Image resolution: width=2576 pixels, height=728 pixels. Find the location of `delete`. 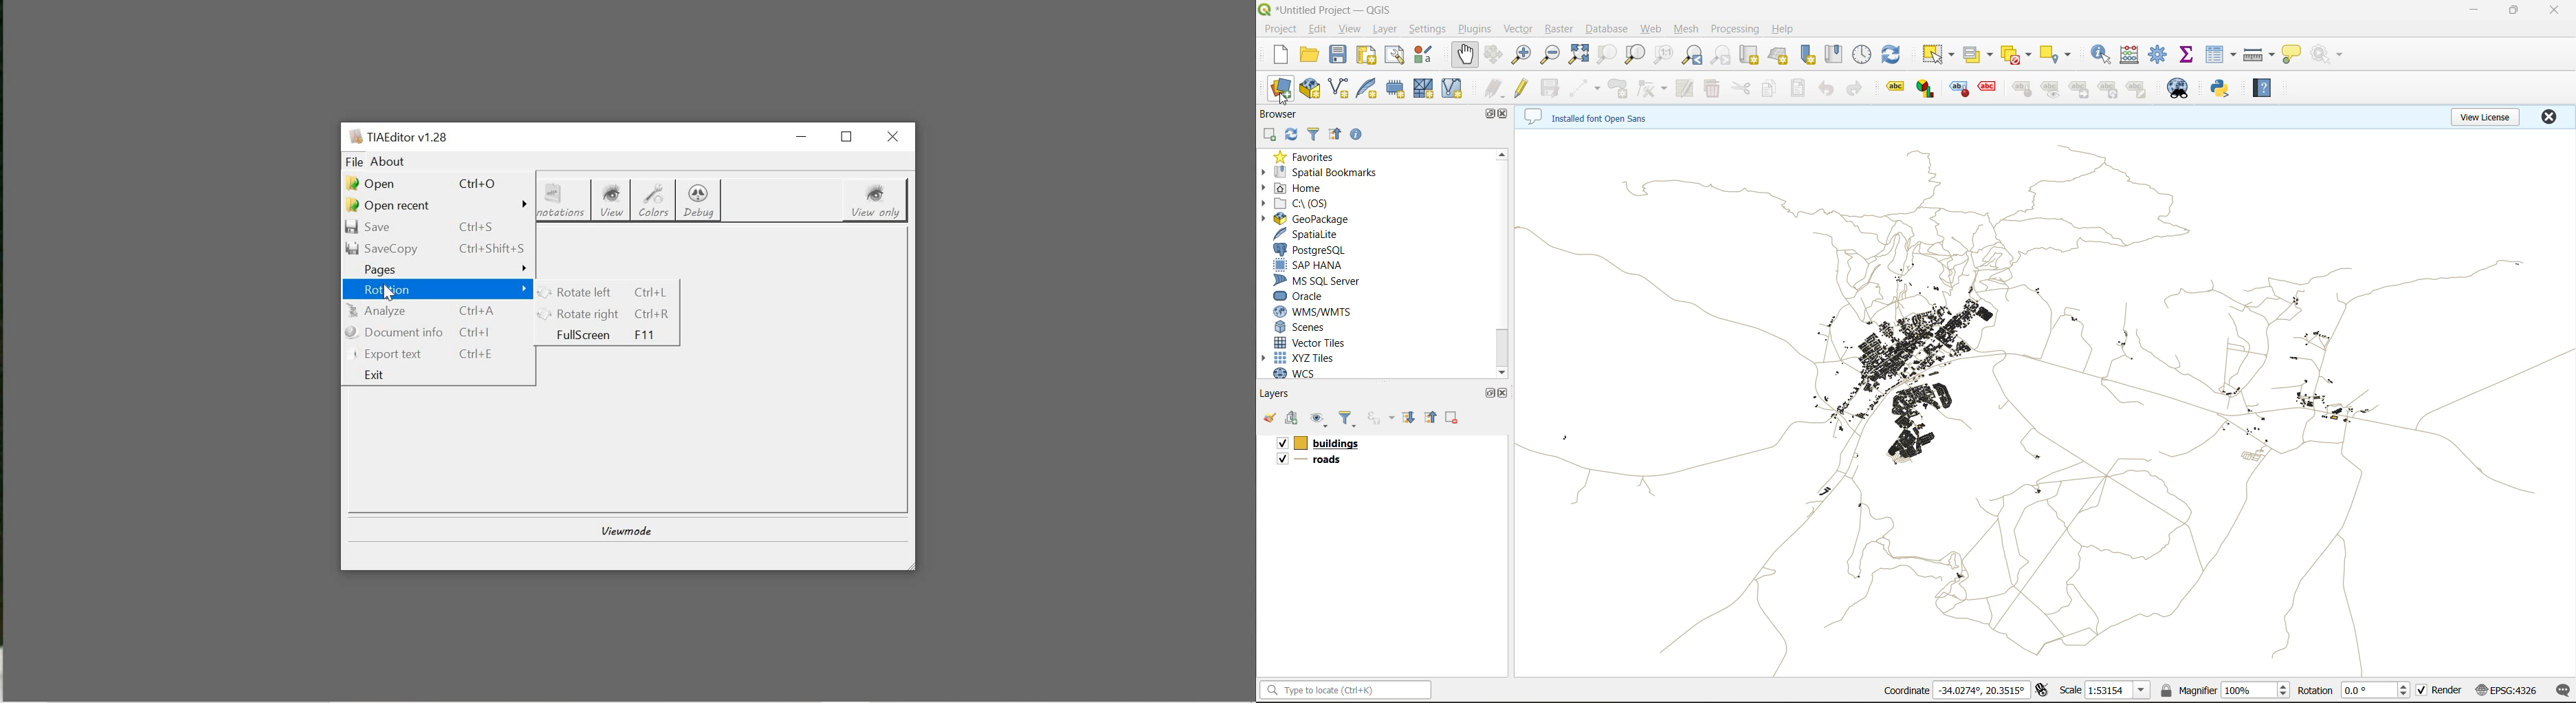

delete is located at coordinates (1713, 89).